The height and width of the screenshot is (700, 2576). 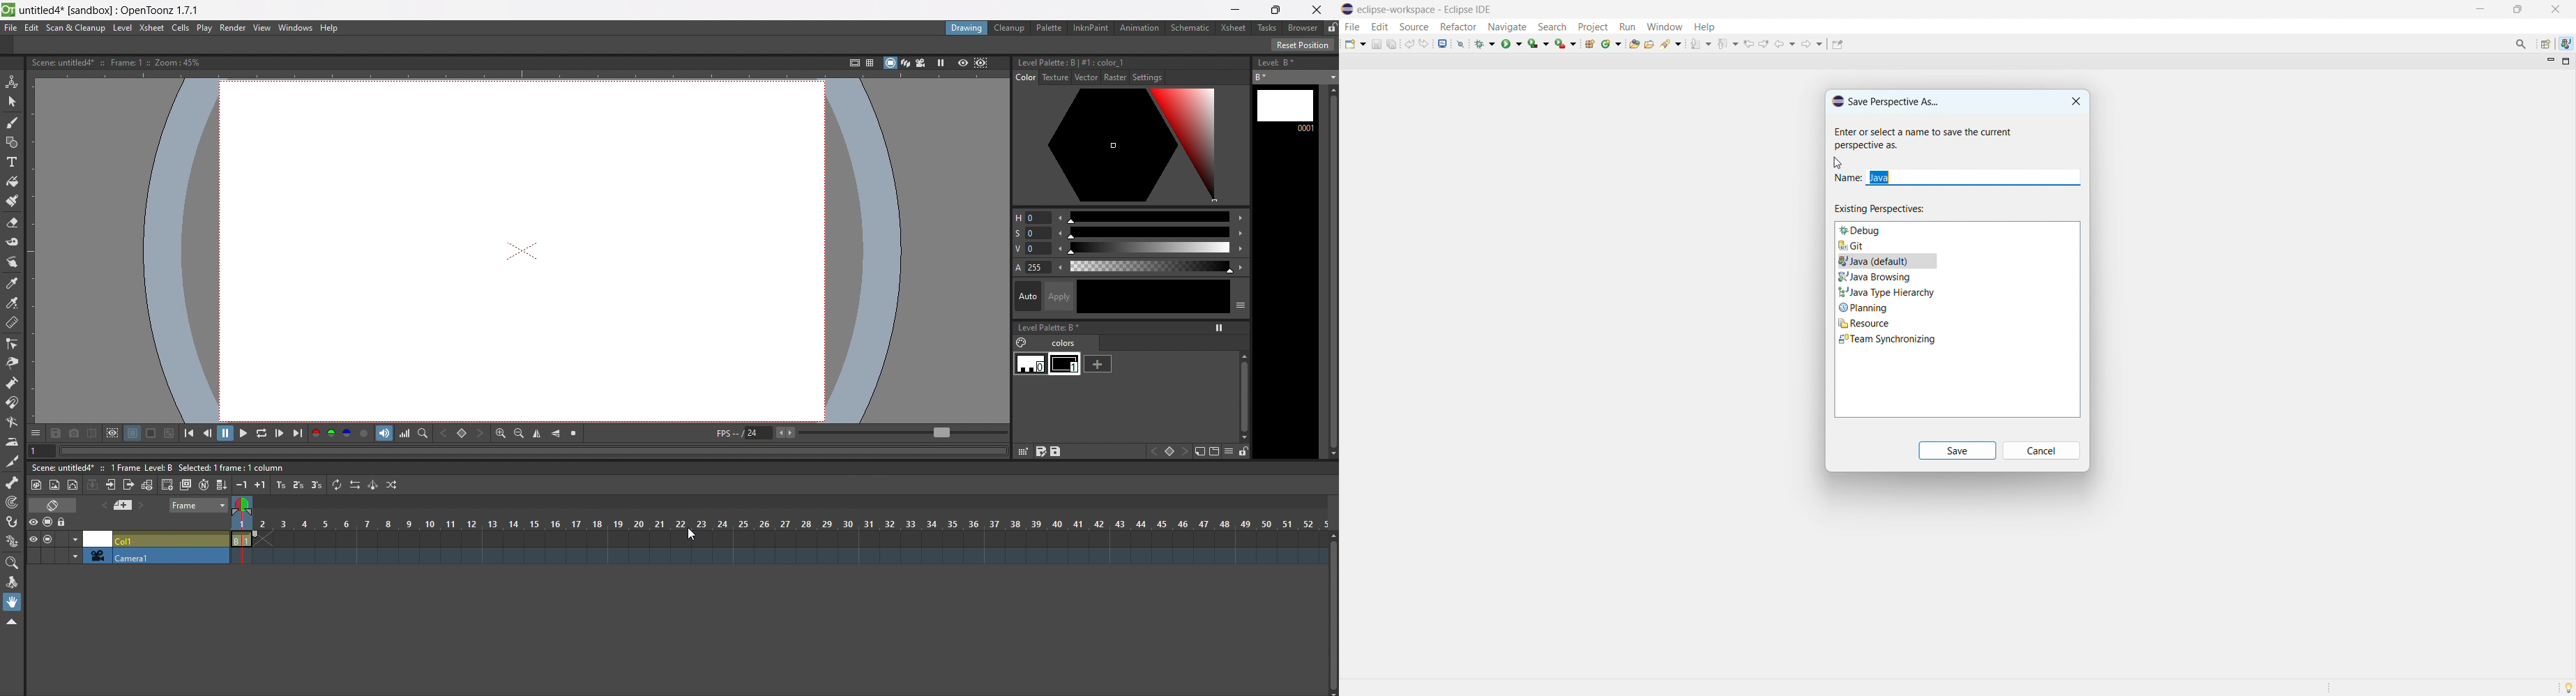 I want to click on fill in empty cells, so click(x=221, y=483).